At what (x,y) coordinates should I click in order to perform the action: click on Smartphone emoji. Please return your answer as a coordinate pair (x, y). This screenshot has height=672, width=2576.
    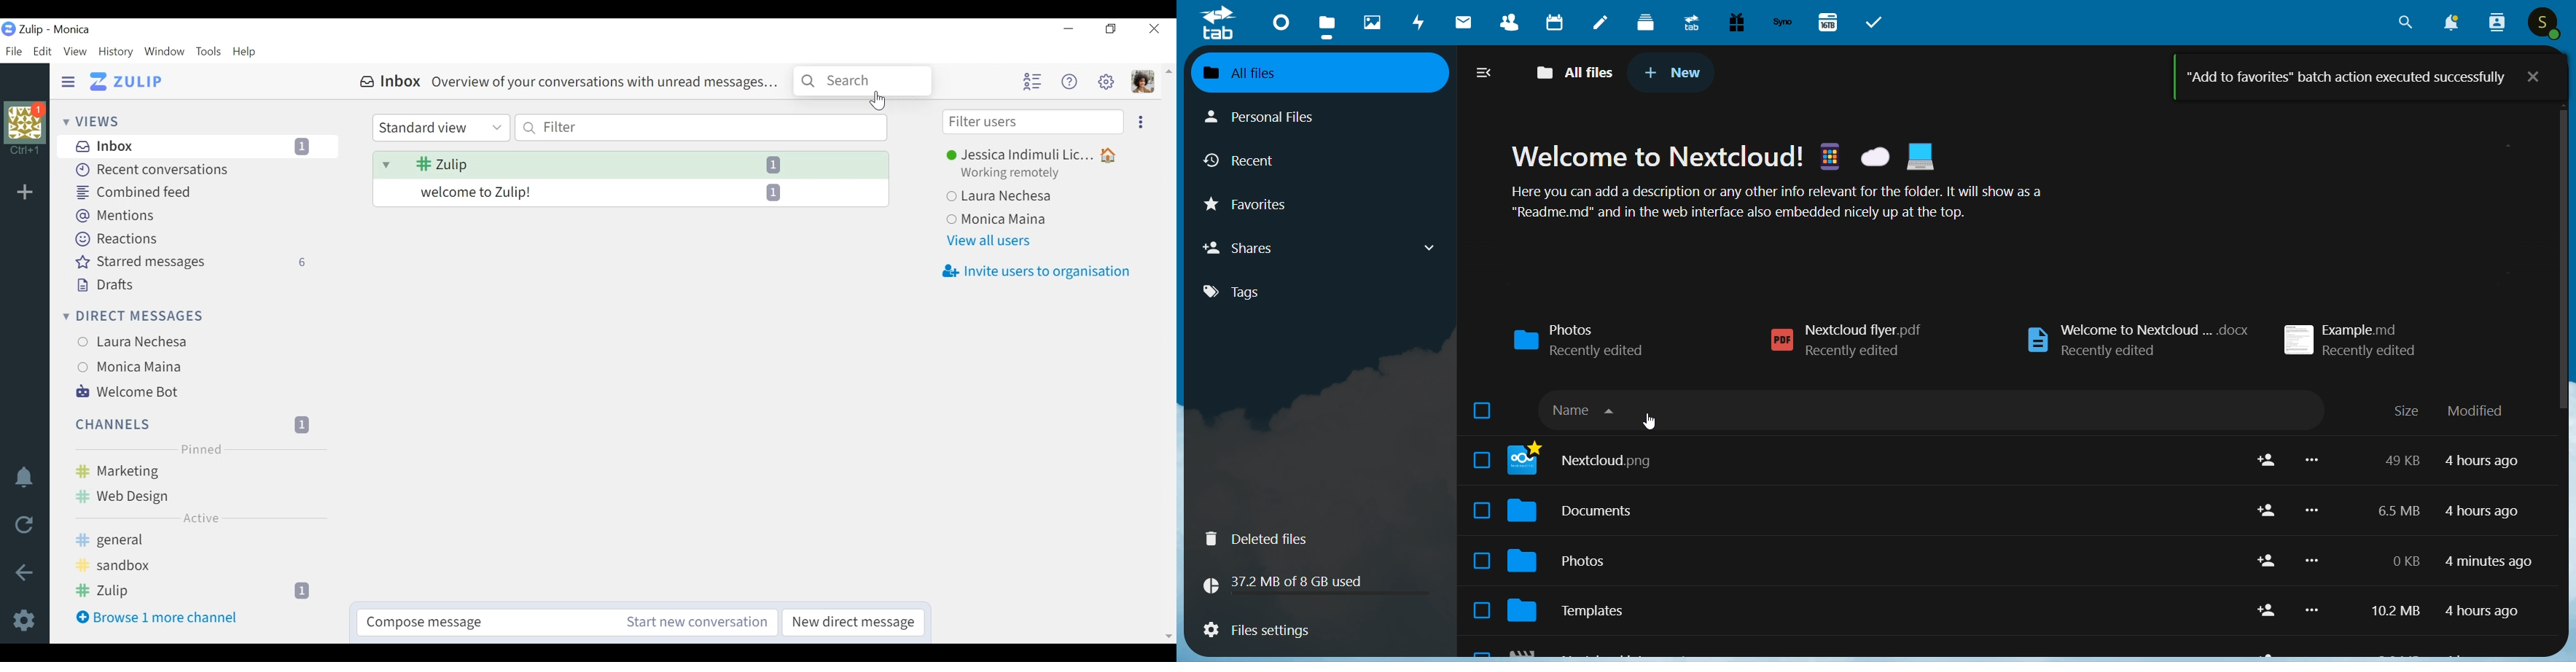
    Looking at the image, I should click on (1829, 155).